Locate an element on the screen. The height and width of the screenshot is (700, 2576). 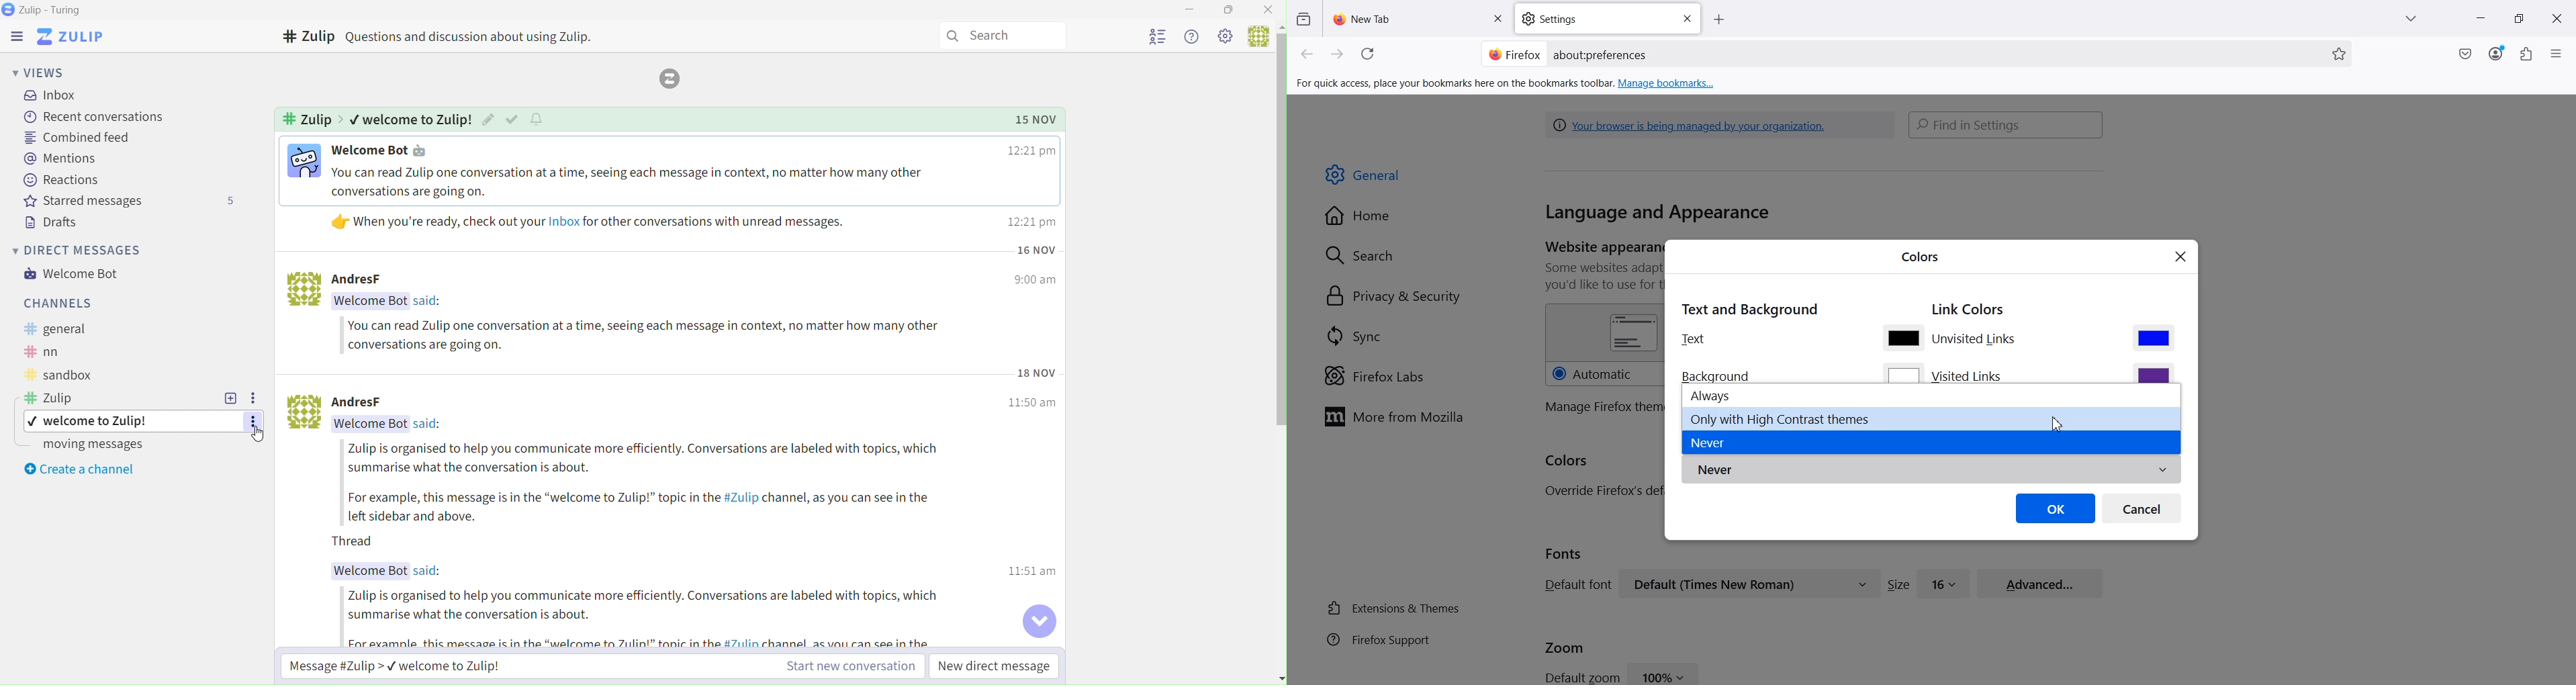
Unvisited Links is located at coordinates (1976, 340).